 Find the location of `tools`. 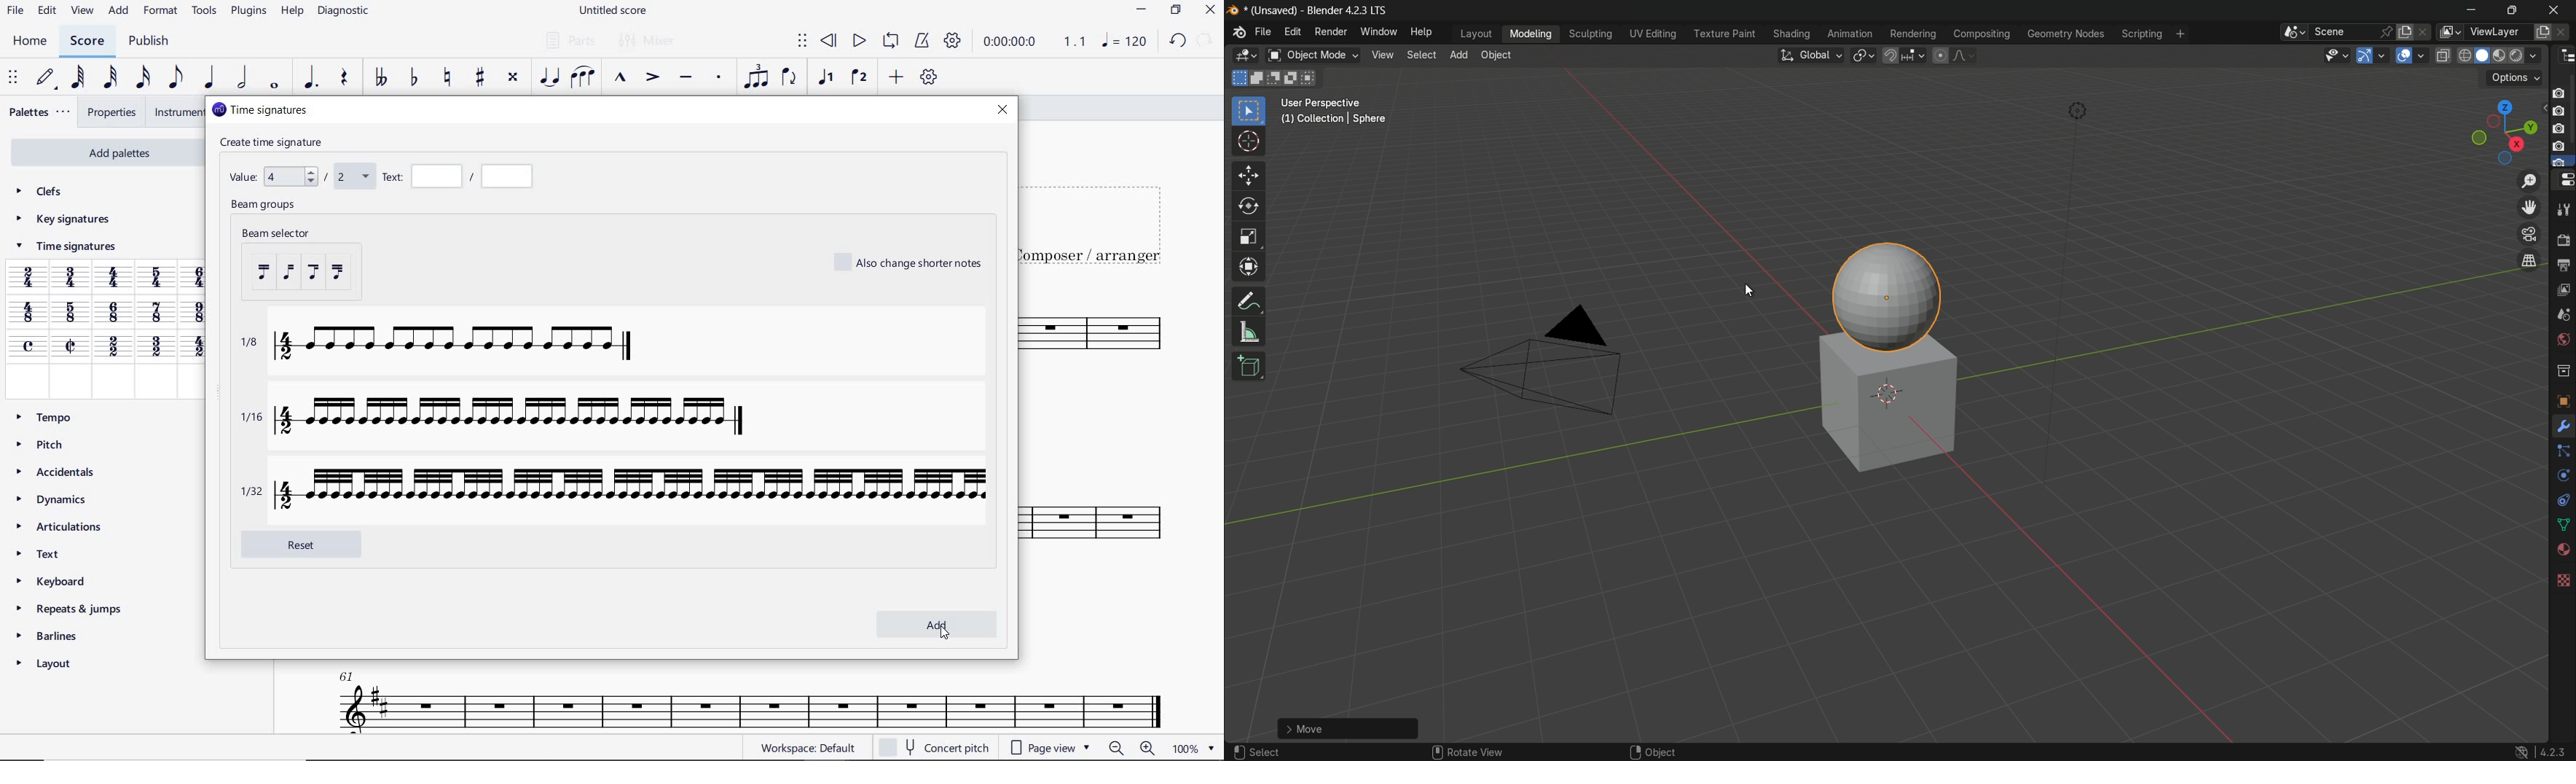

tools is located at coordinates (2563, 207).